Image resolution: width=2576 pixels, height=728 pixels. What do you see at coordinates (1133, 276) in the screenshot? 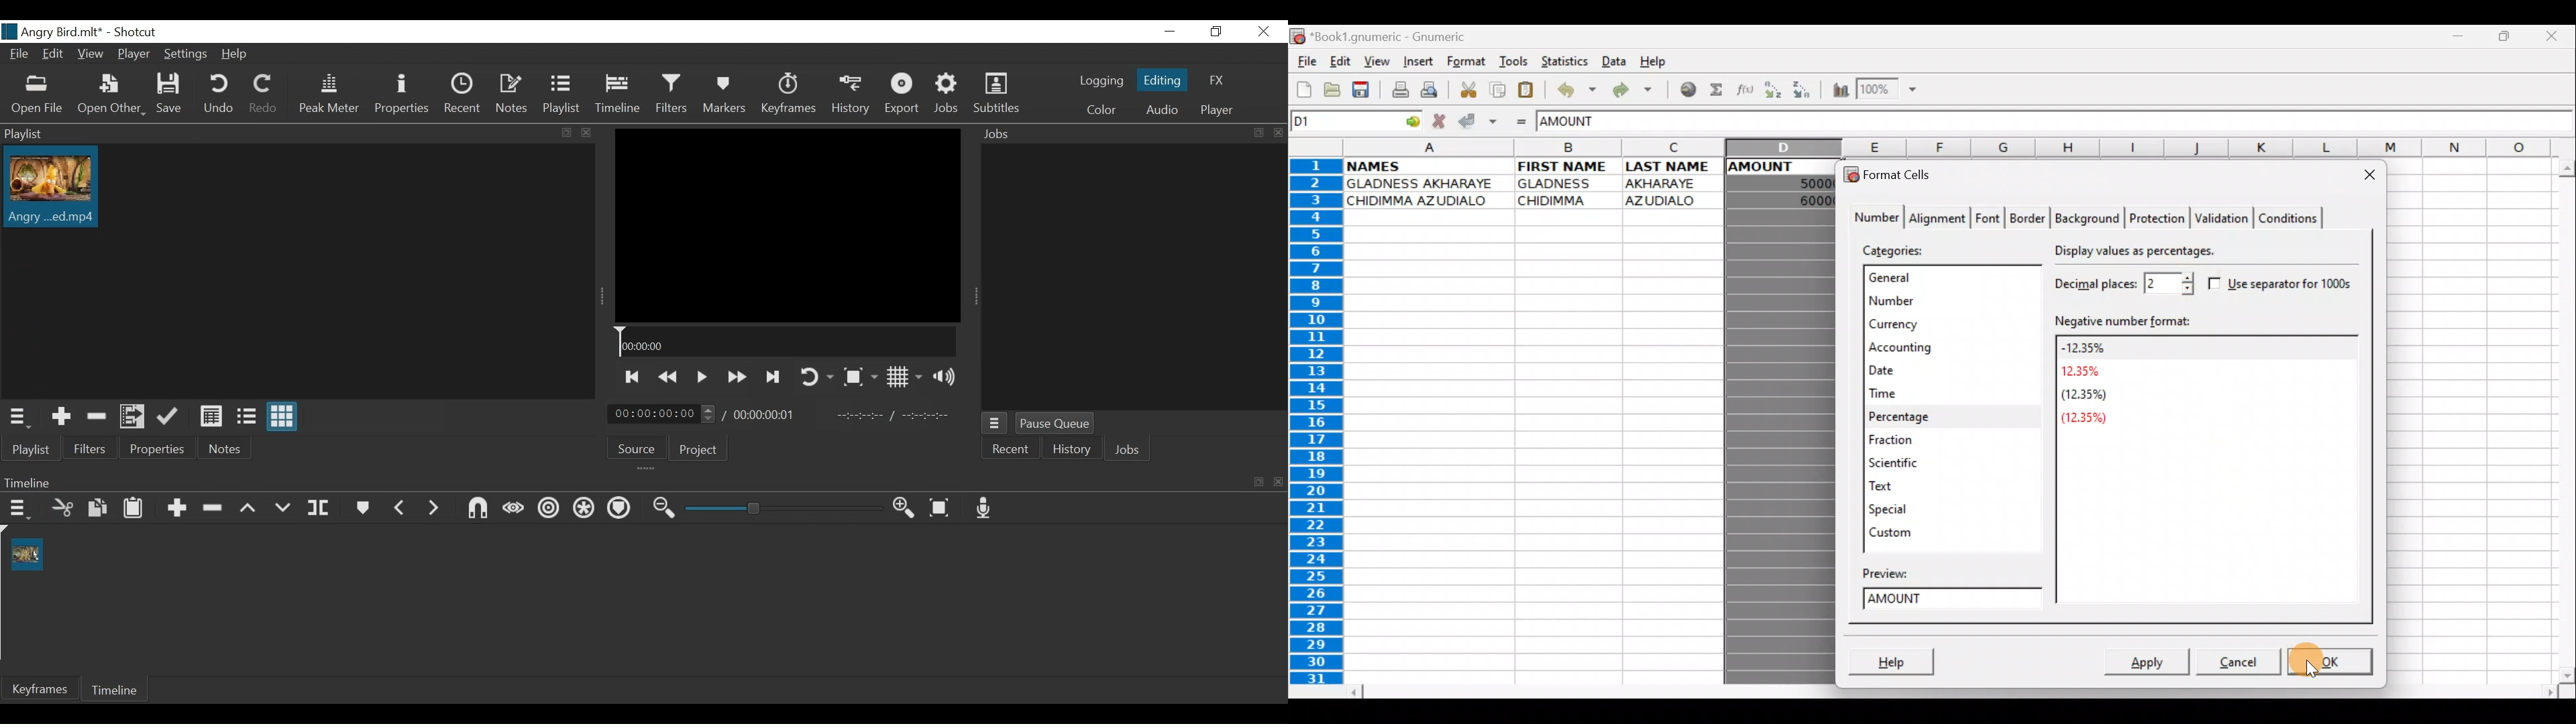
I see `Jobs Panel` at bounding box center [1133, 276].